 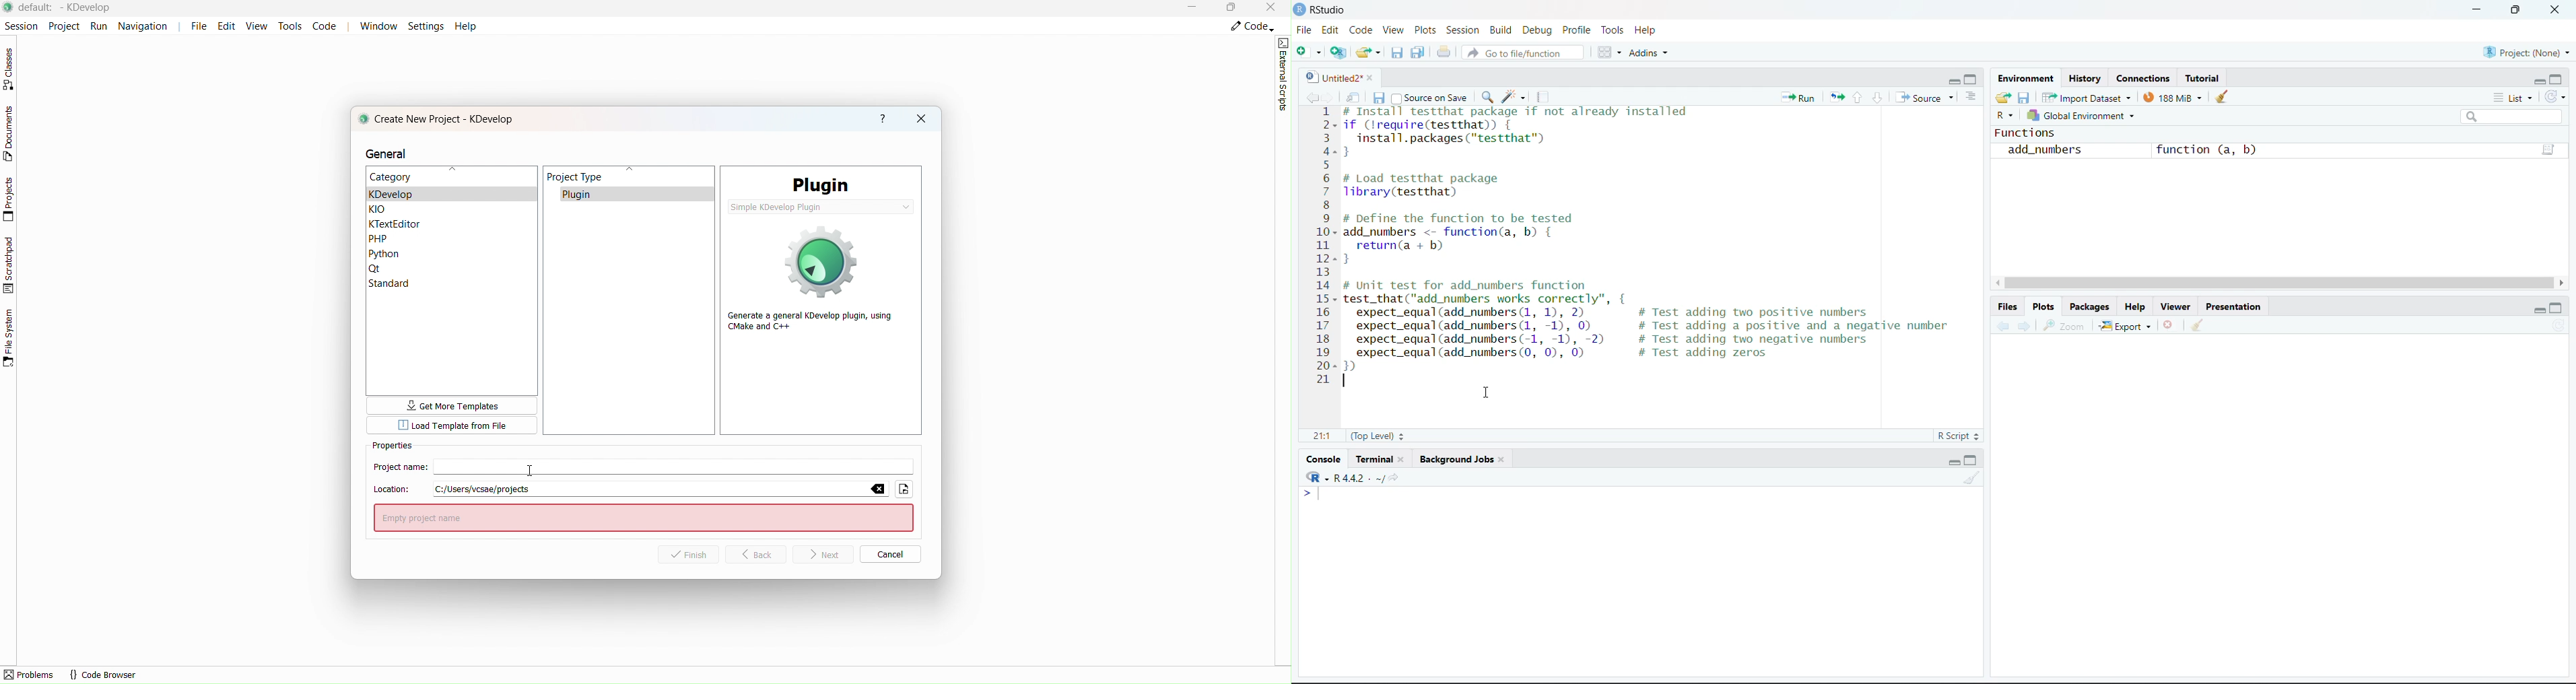 What do you see at coordinates (1958, 435) in the screenshot?
I see `R Script` at bounding box center [1958, 435].